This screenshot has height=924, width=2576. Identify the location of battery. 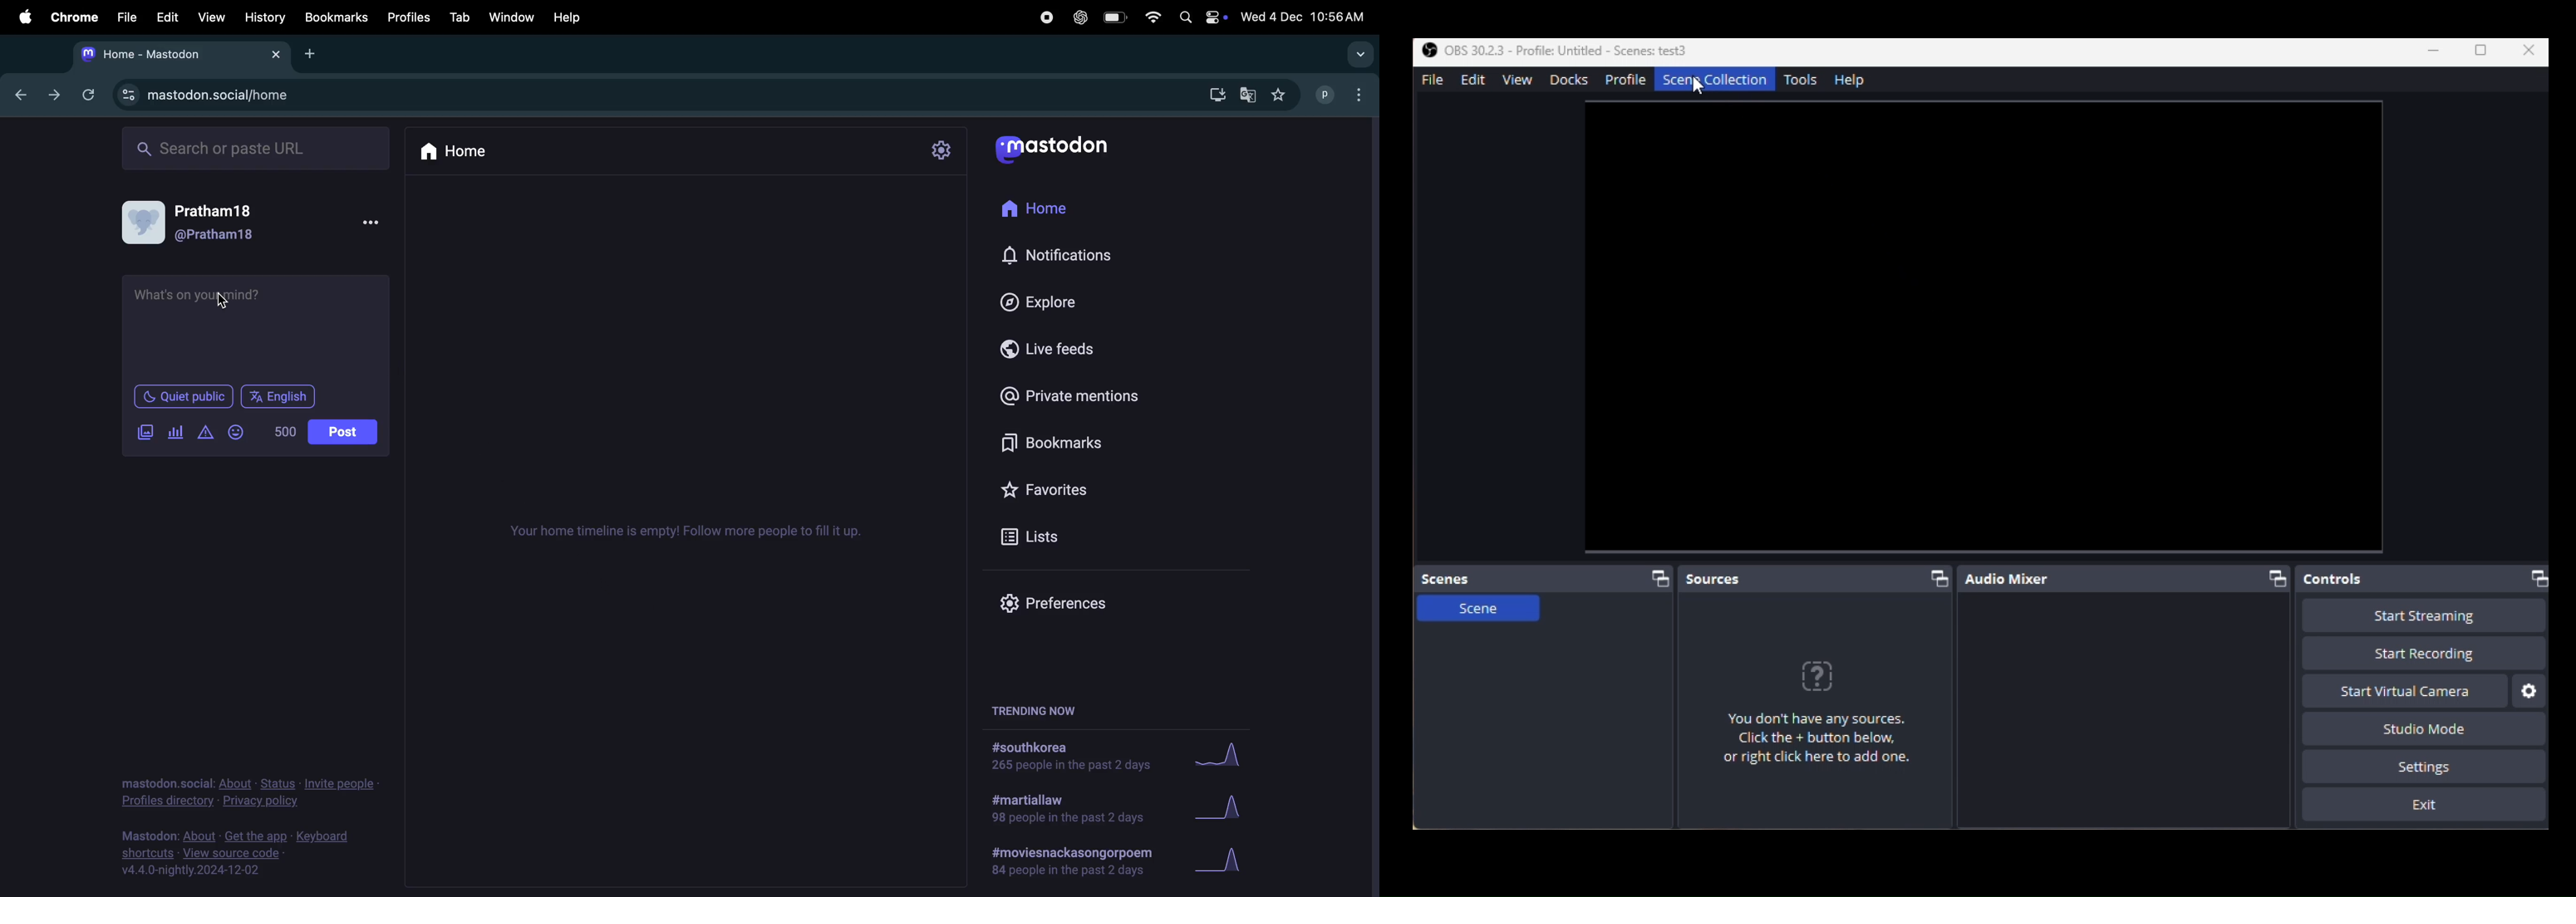
(1111, 16).